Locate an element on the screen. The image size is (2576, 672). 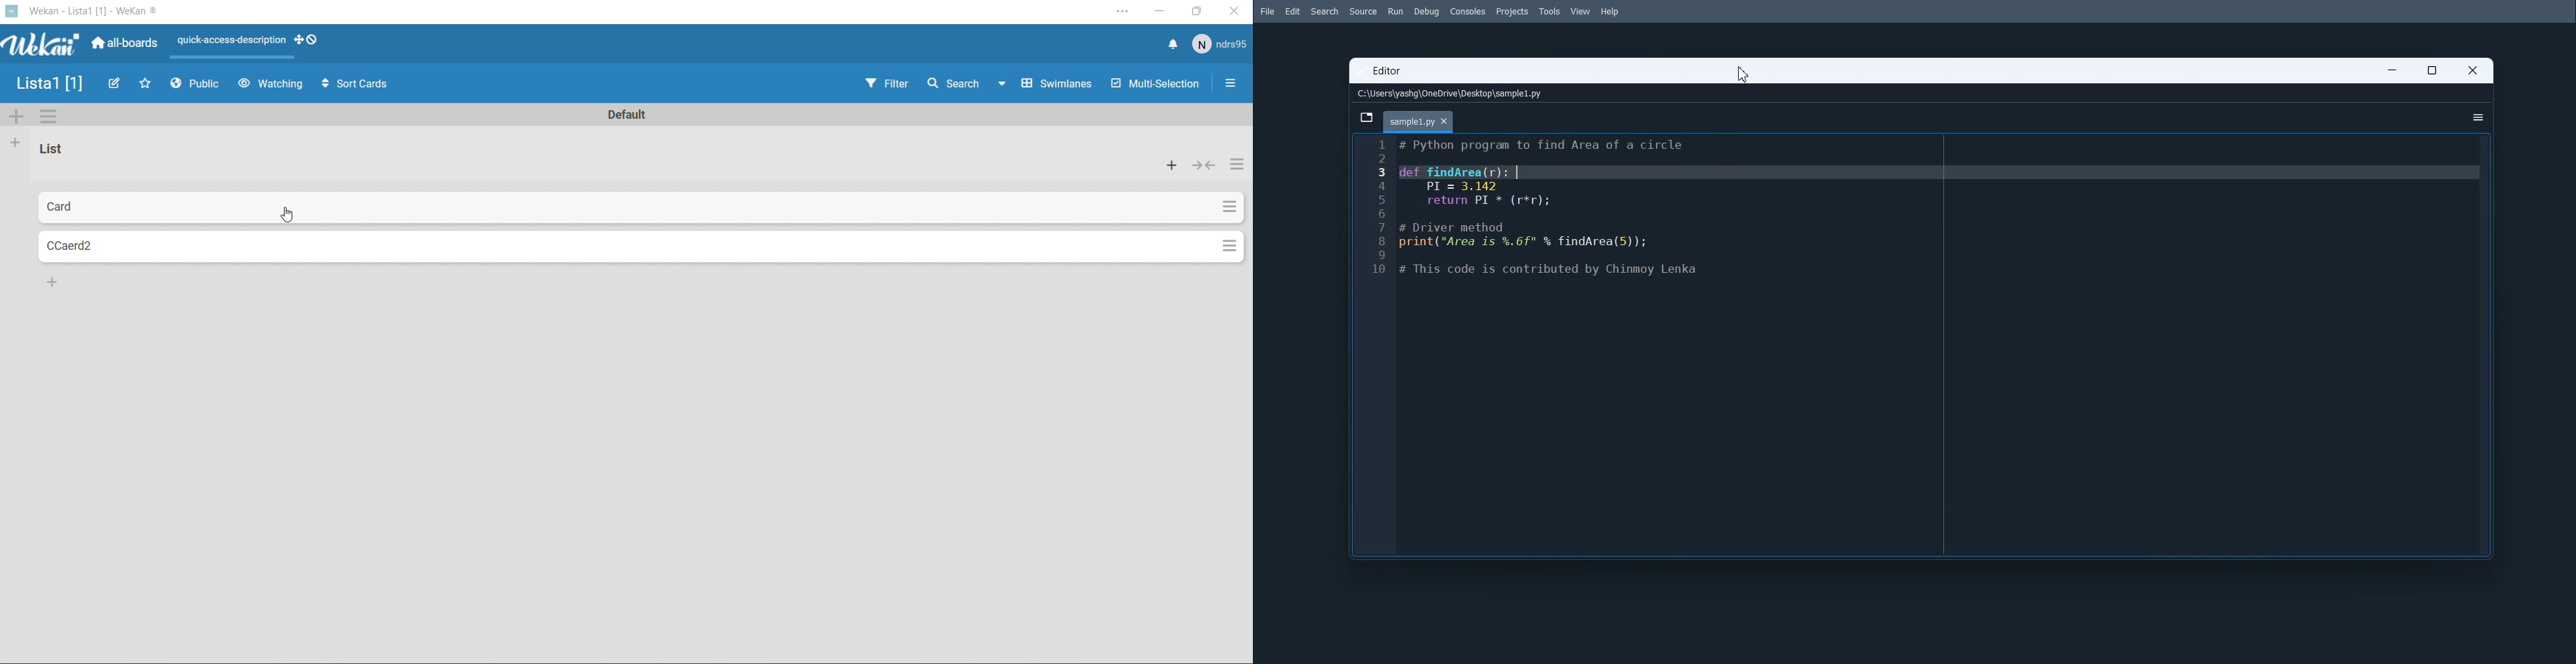
# Function to find the area of a circle def findArea(r):     PI = 3.143     return PI * (r * r)  # Driver method radius = 5  # You can change the value of radius to test with different inputs print("Area is", findArea(radius)) is located at coordinates (1940, 345).